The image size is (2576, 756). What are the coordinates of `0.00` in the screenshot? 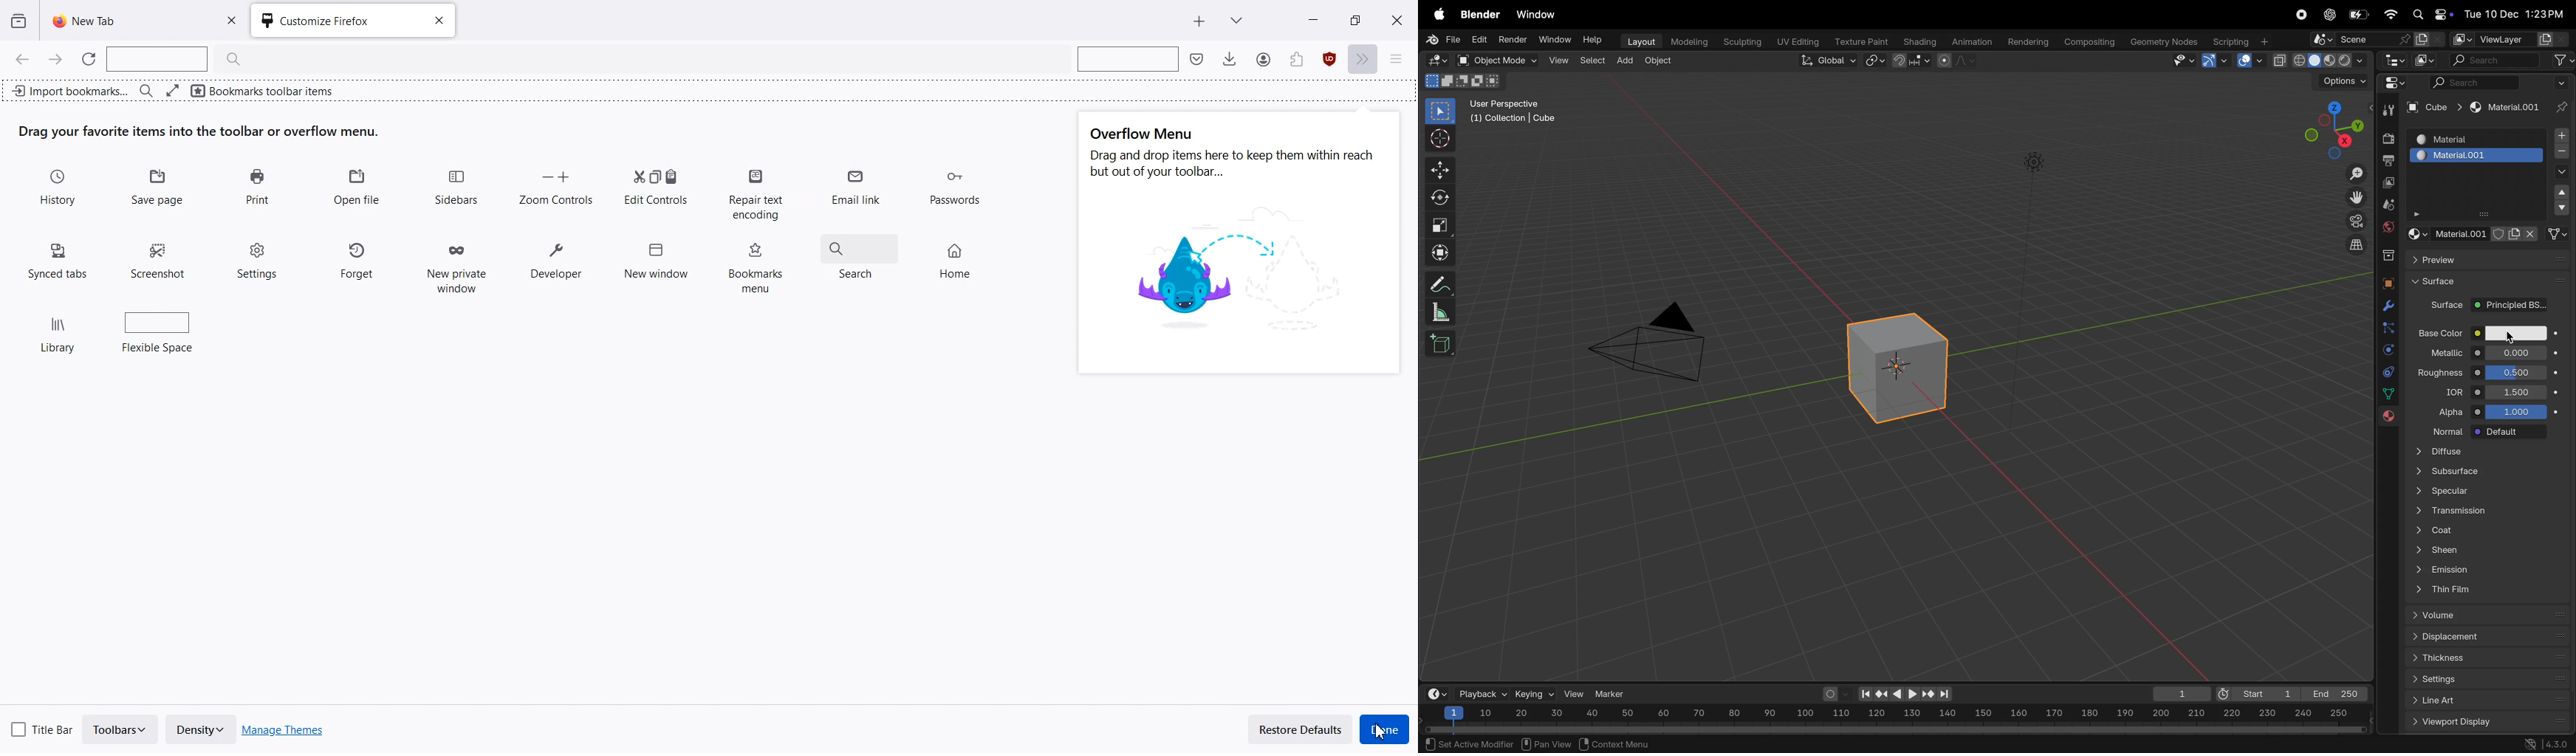 It's located at (2516, 352).